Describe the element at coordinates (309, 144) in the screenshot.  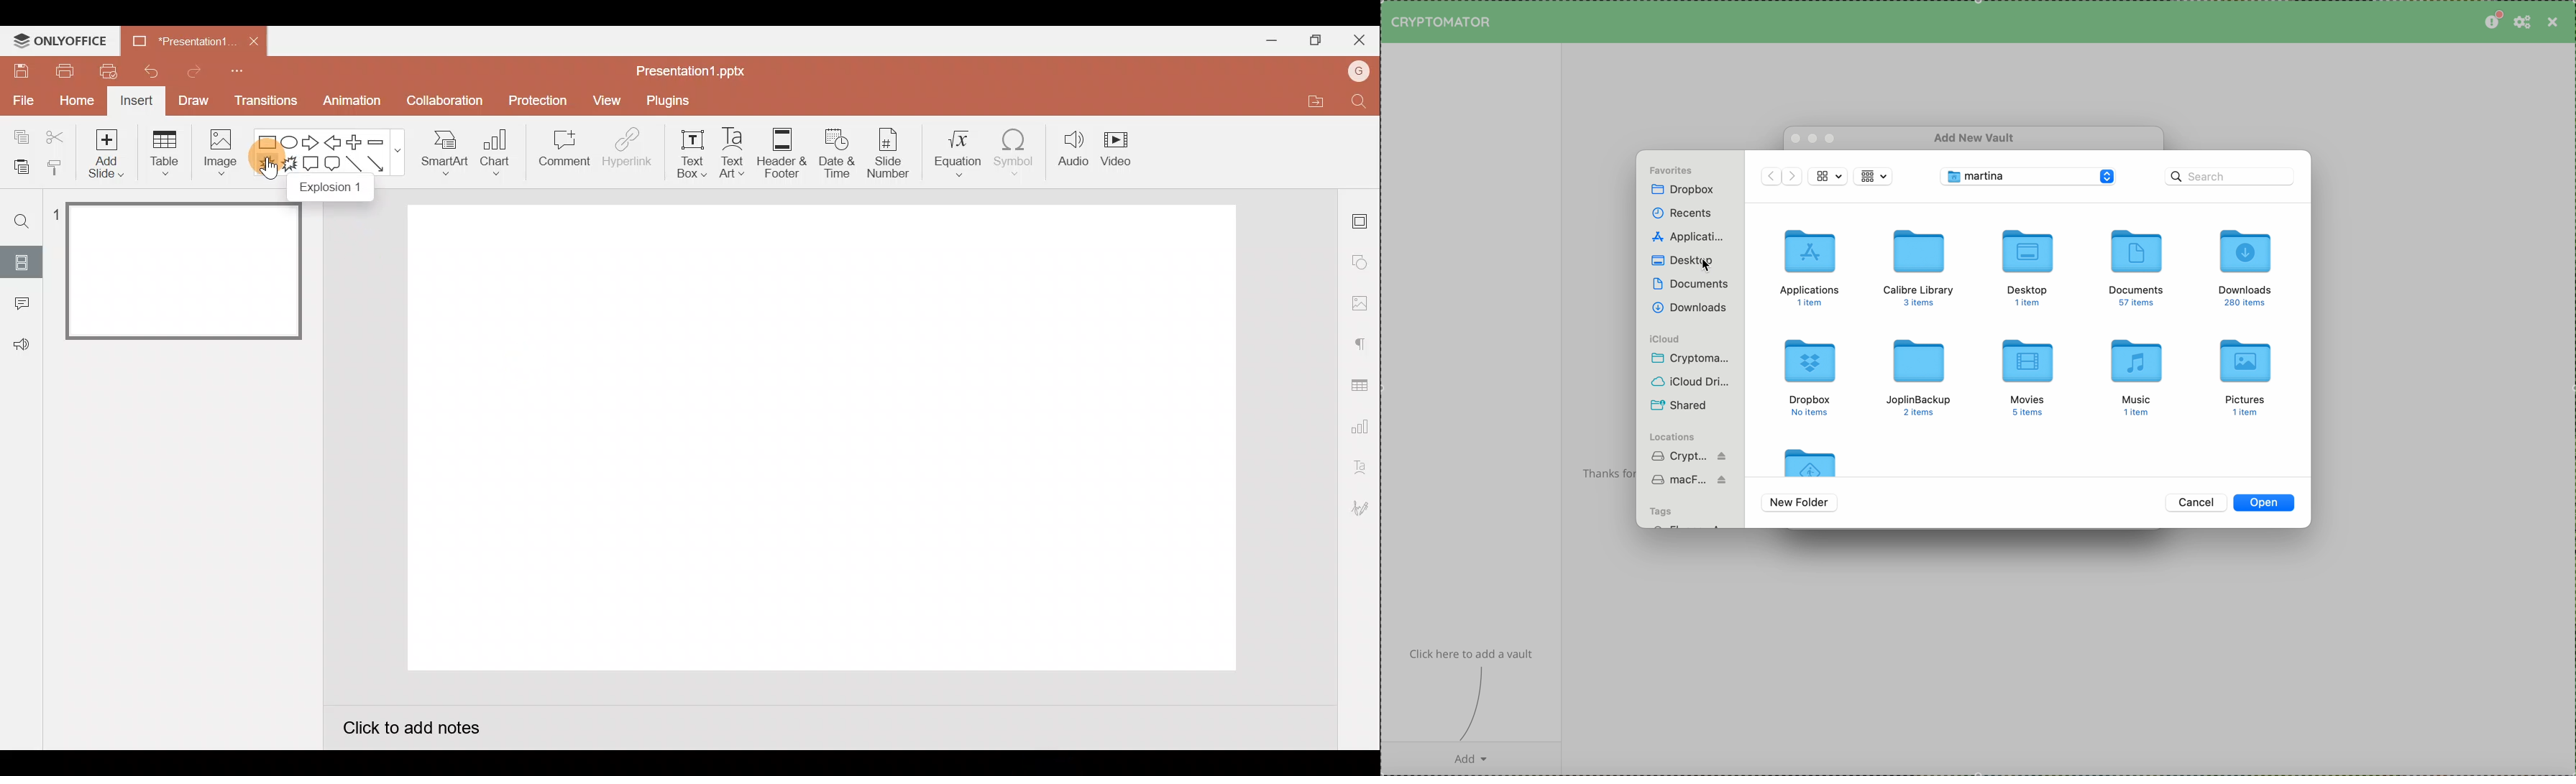
I see `Right arrow` at that location.